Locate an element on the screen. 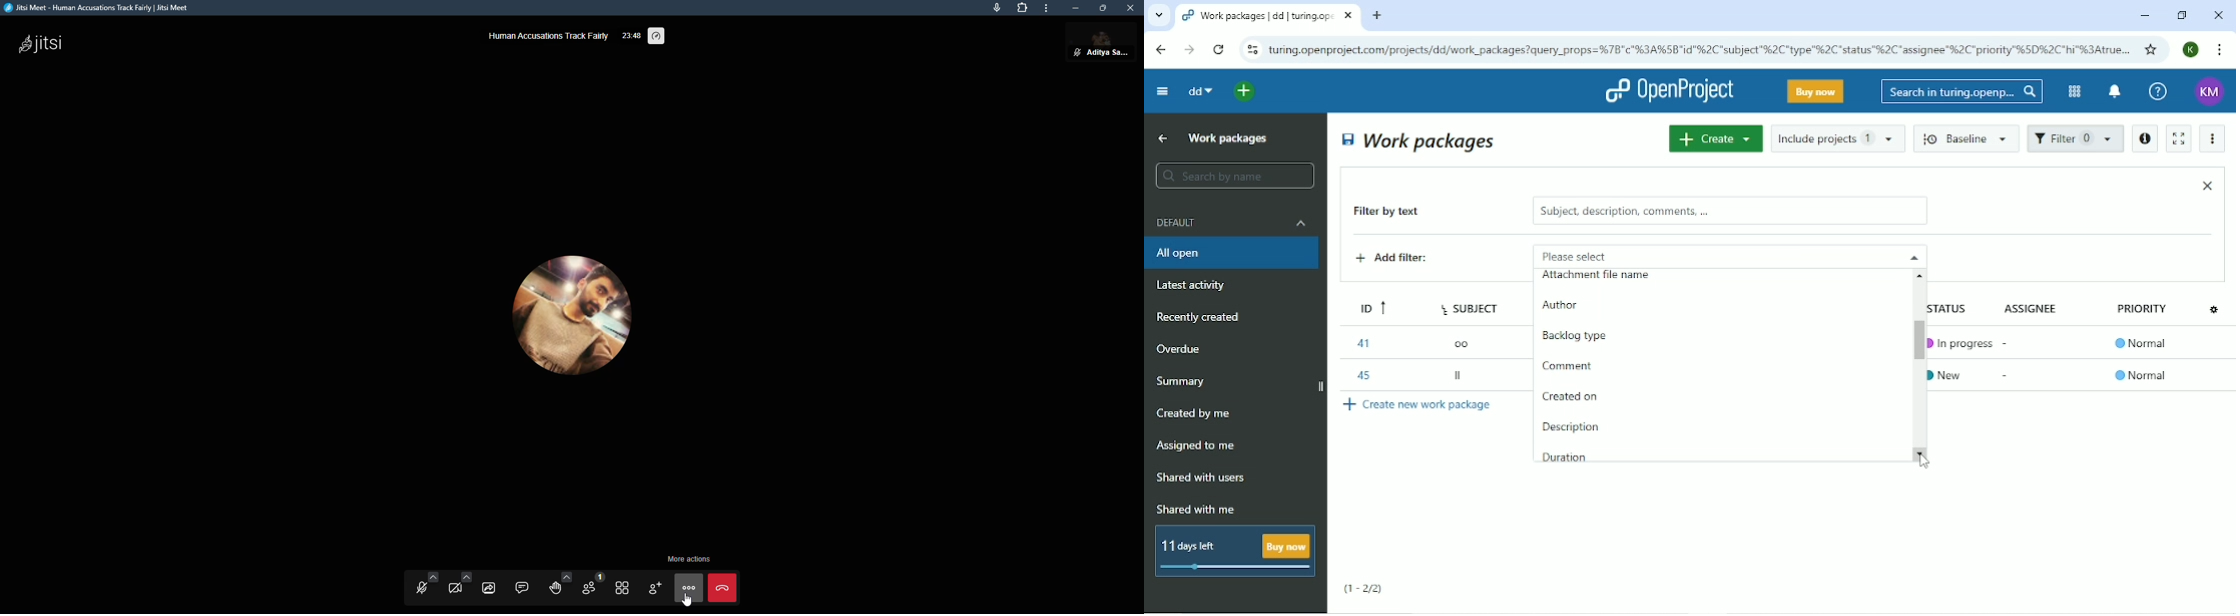  Recently created is located at coordinates (1202, 317).